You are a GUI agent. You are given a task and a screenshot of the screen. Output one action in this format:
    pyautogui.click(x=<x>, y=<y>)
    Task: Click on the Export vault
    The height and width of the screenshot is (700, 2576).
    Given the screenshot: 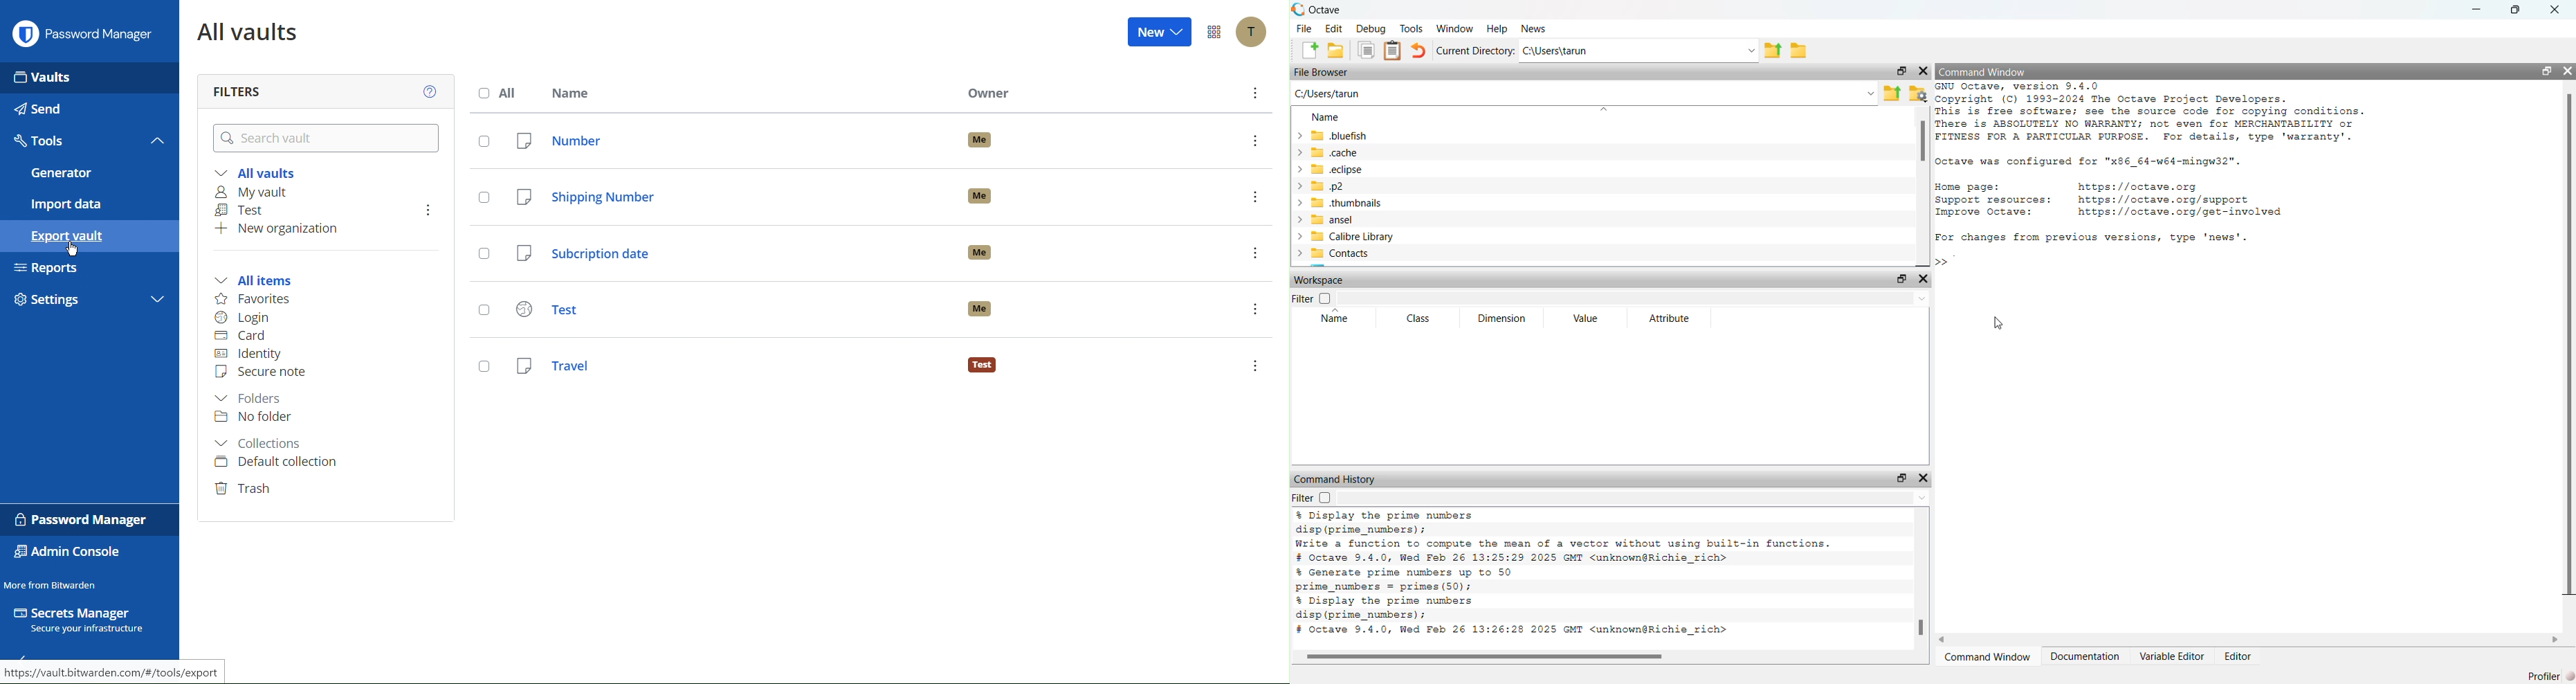 What is the action you would take?
    pyautogui.click(x=90, y=237)
    